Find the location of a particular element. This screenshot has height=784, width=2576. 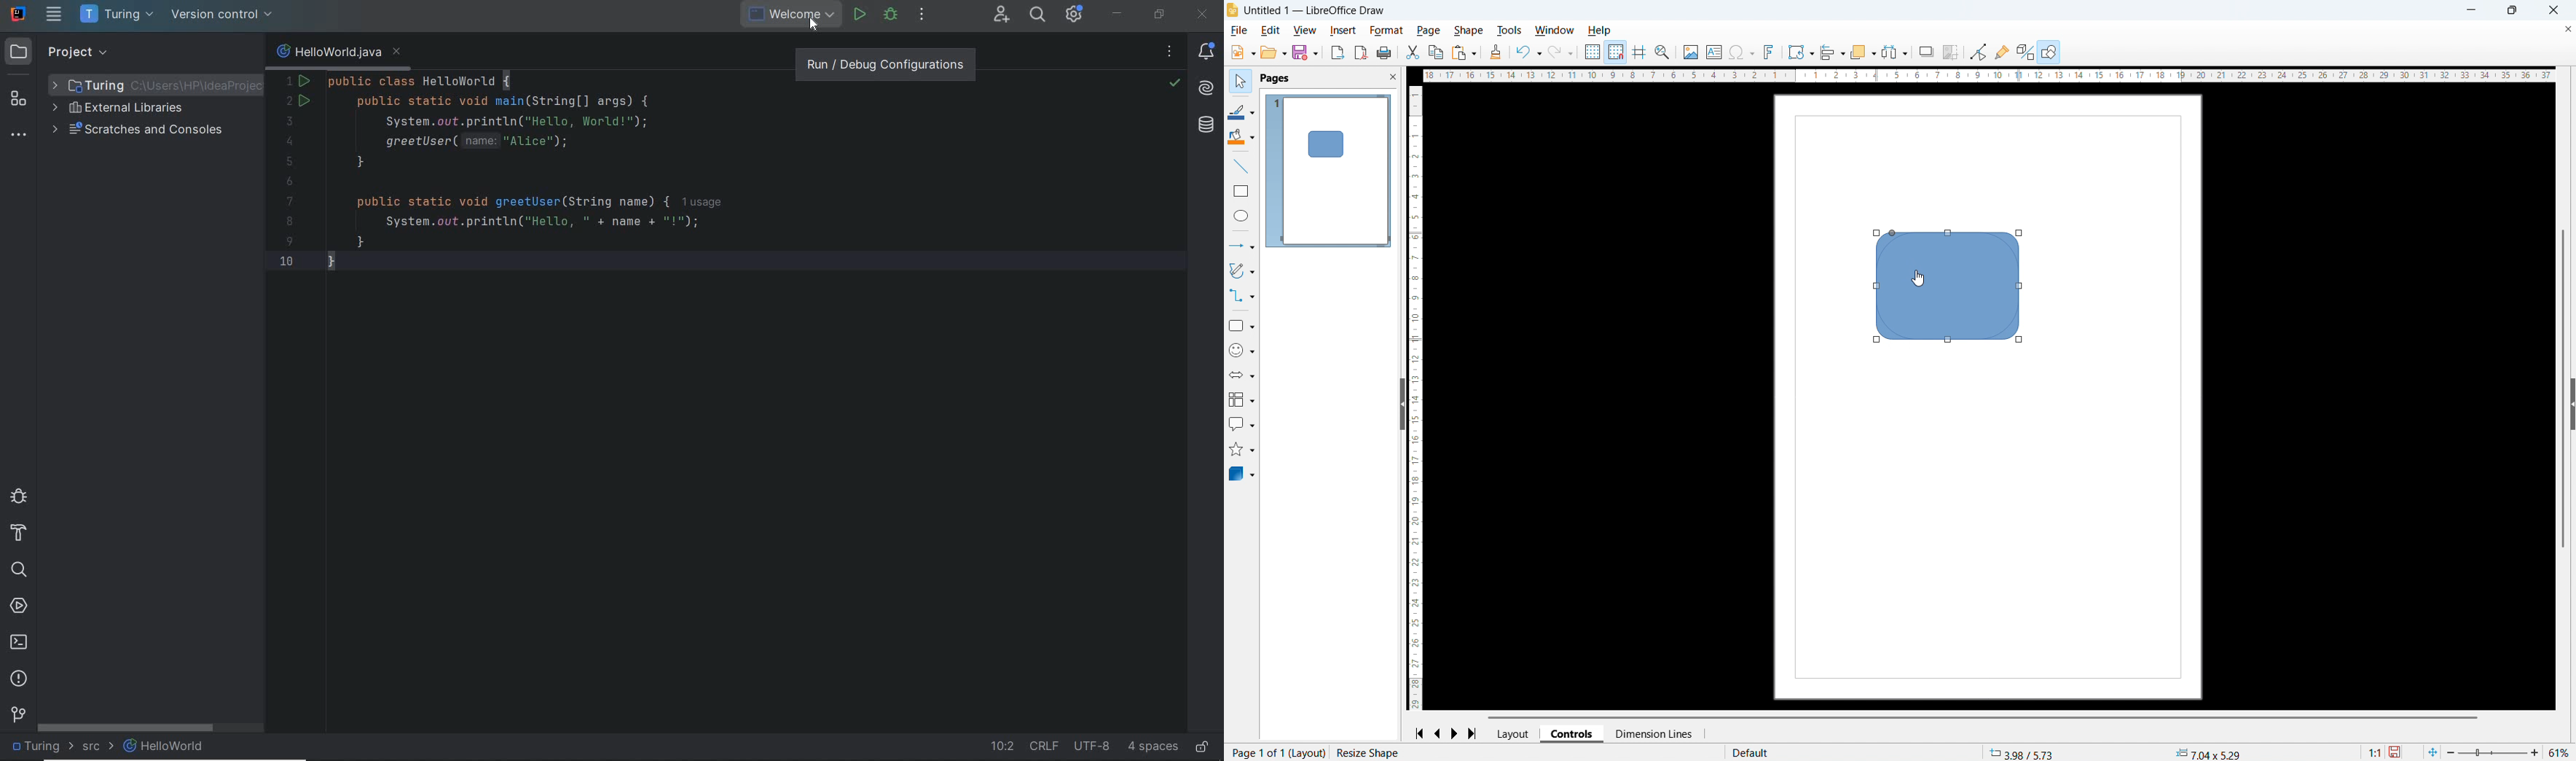

cursor is located at coordinates (1920, 279).